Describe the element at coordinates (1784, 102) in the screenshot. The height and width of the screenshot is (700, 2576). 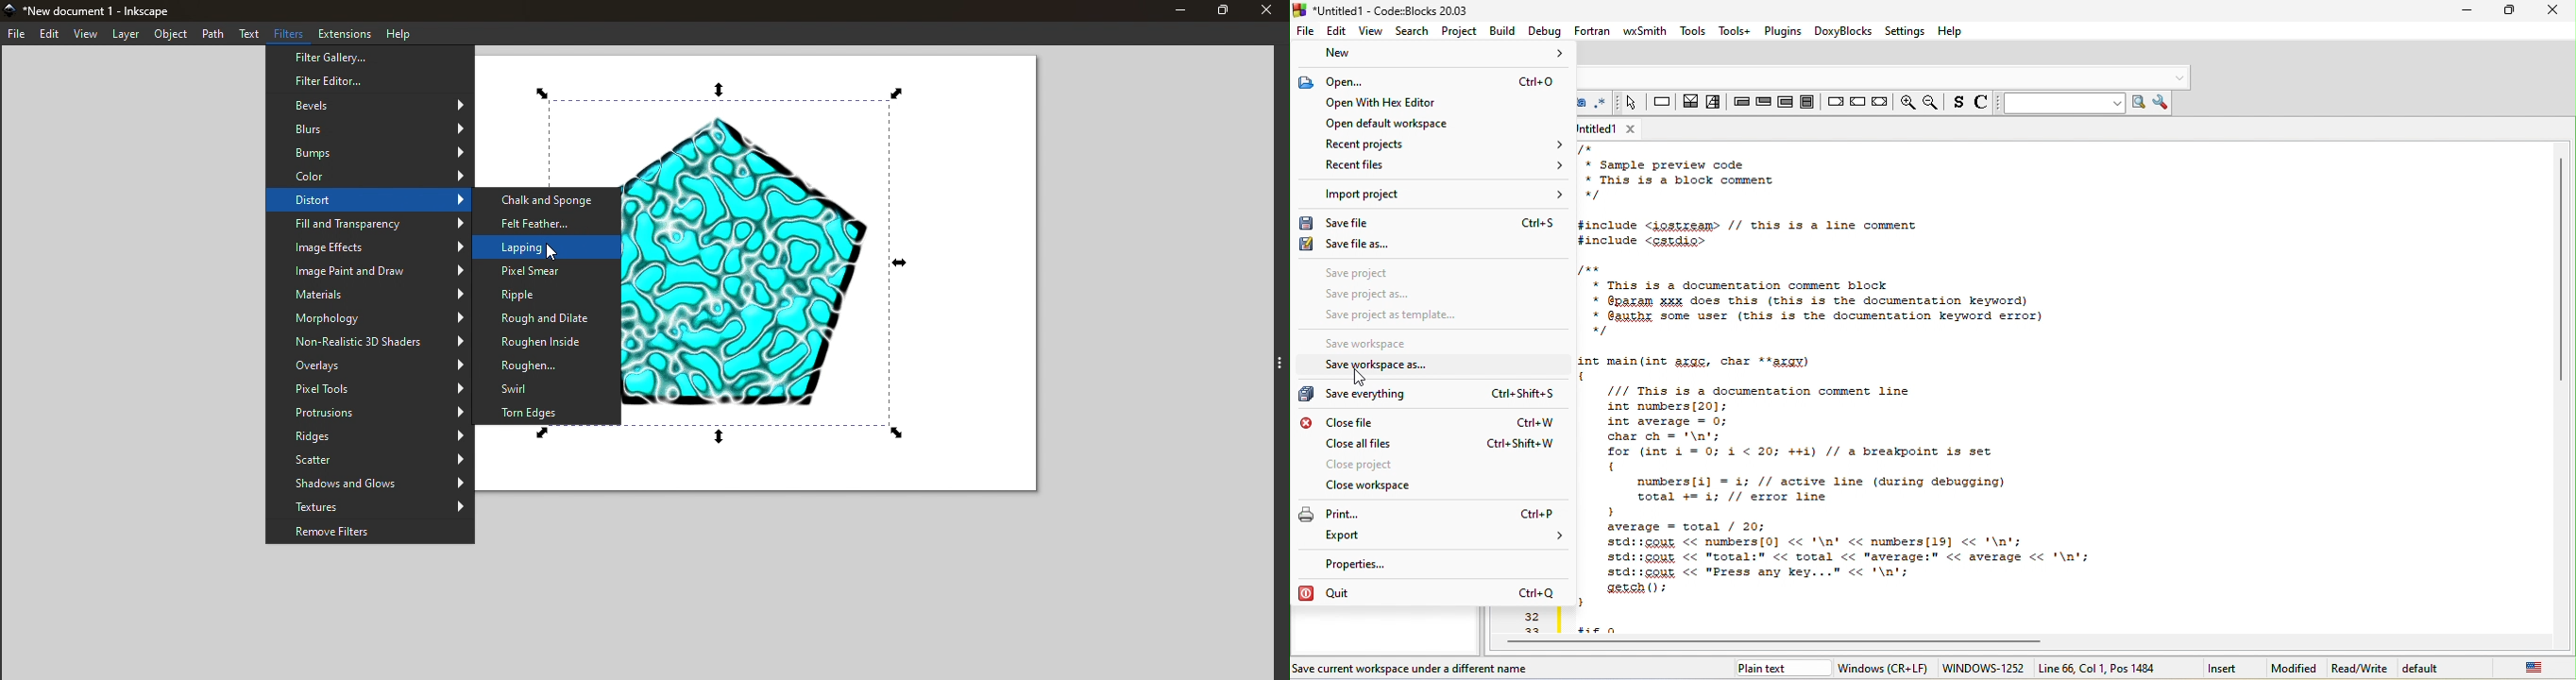
I see `counting loop` at that location.